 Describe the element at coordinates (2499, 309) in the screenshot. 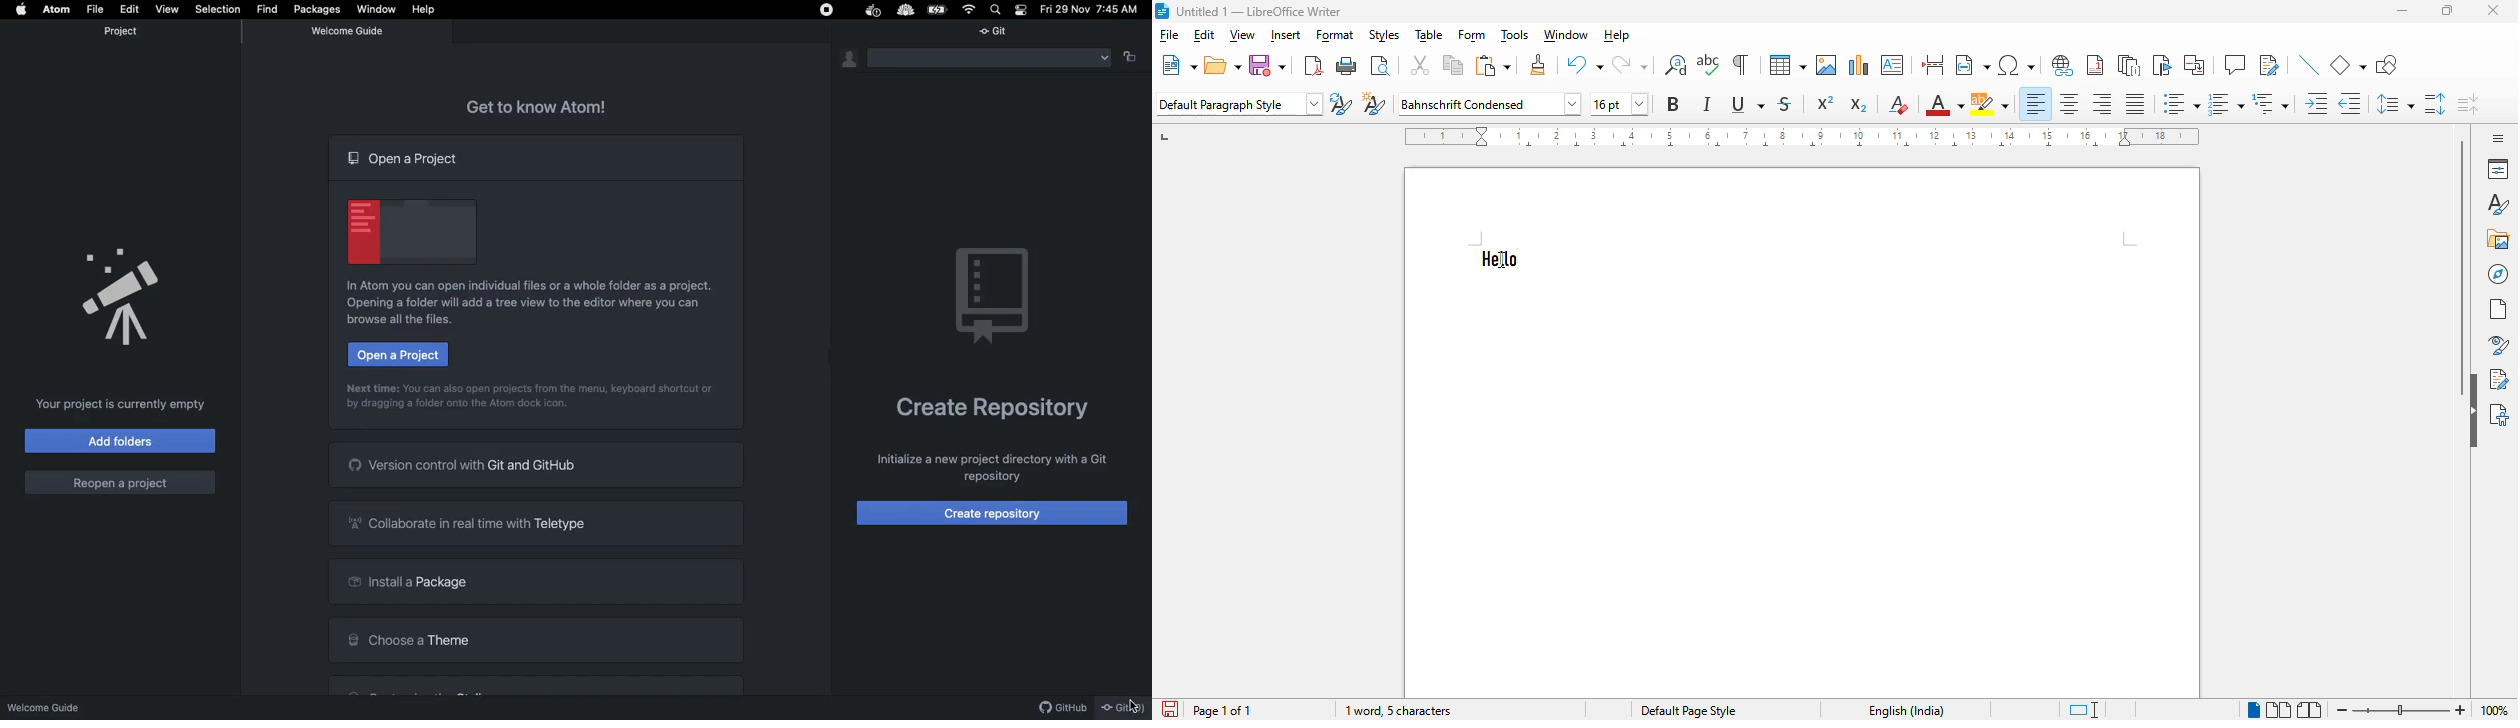

I see `page` at that location.